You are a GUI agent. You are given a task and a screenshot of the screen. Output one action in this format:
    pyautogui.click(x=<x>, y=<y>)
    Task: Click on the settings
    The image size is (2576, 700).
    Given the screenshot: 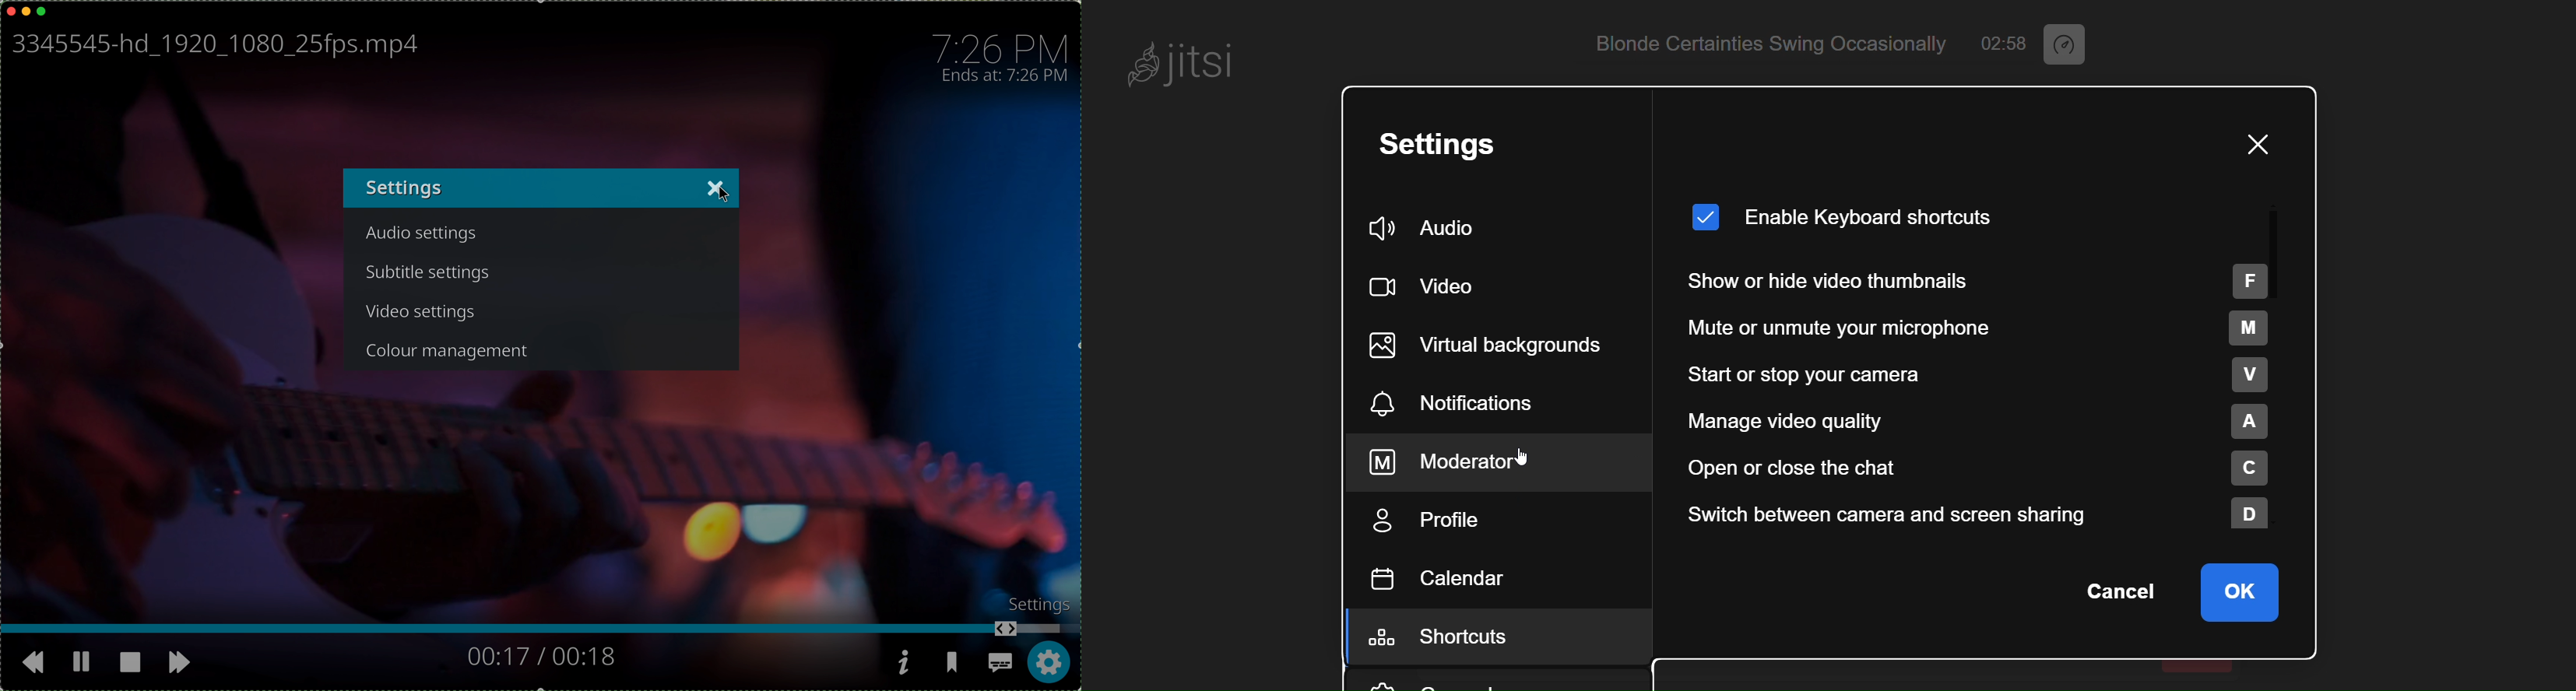 What is the action you would take?
    pyautogui.click(x=1032, y=603)
    